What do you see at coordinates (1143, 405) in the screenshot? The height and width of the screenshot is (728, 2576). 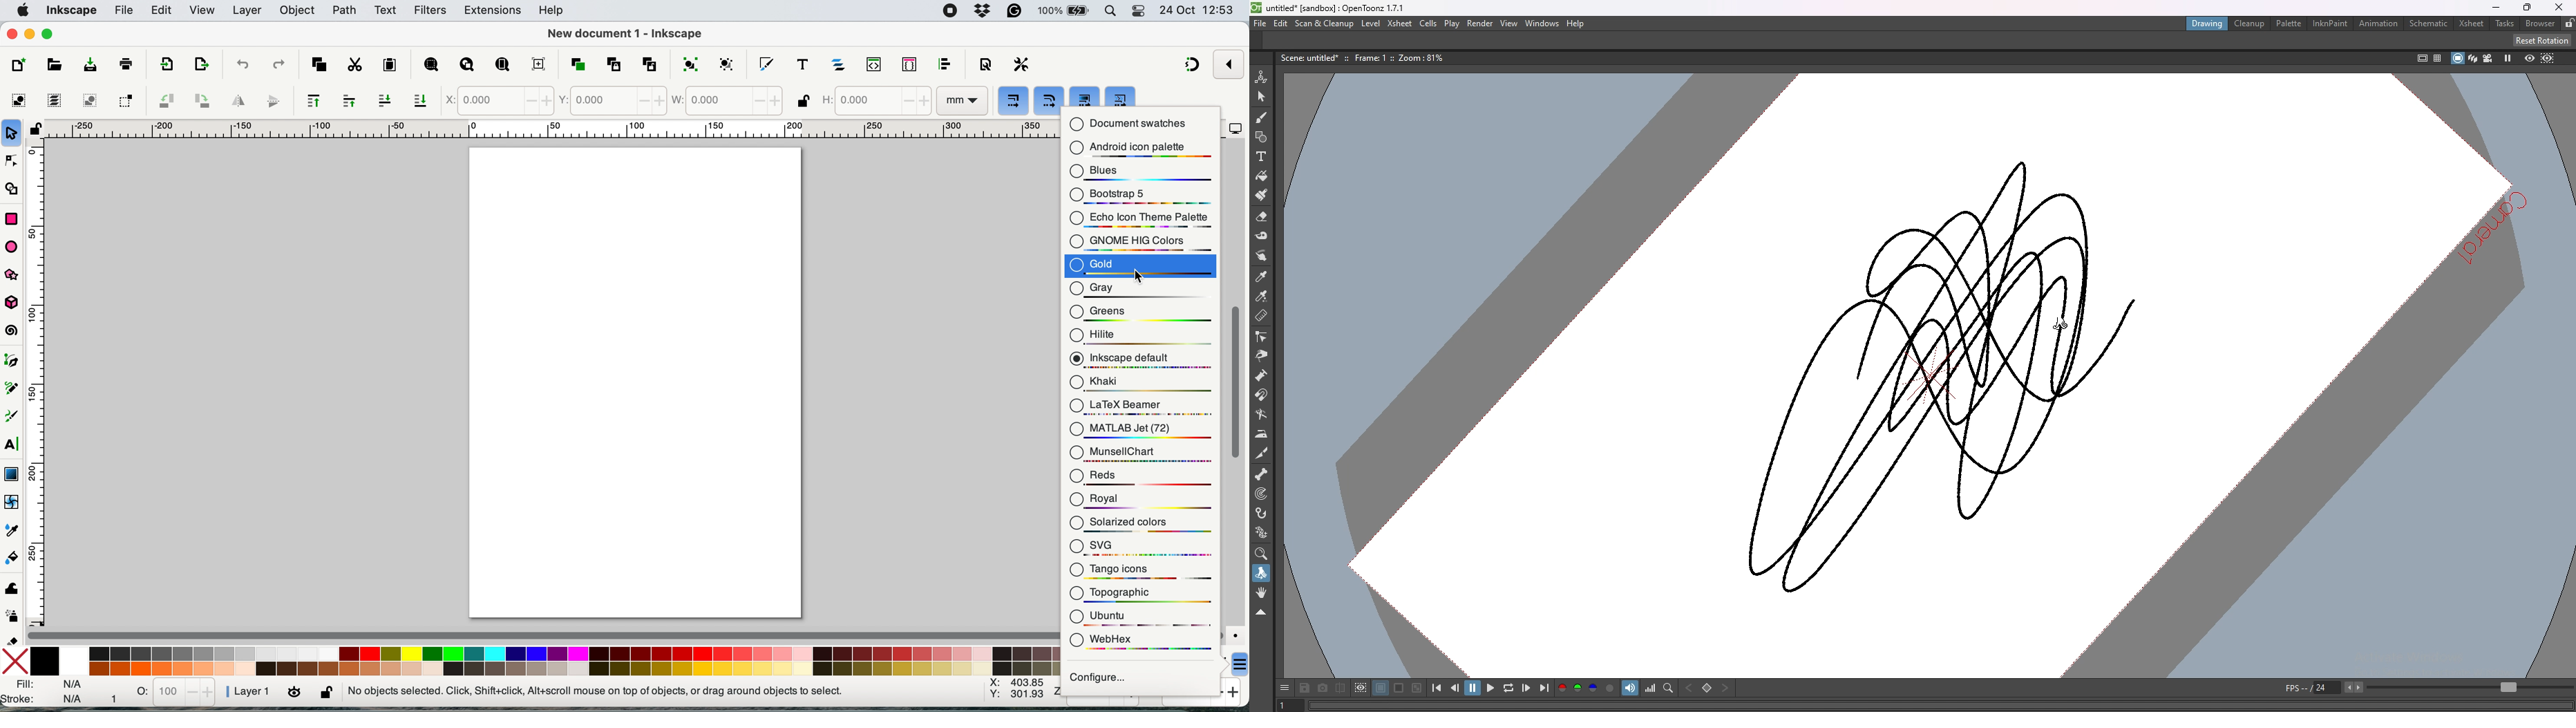 I see `latex beamer` at bounding box center [1143, 405].